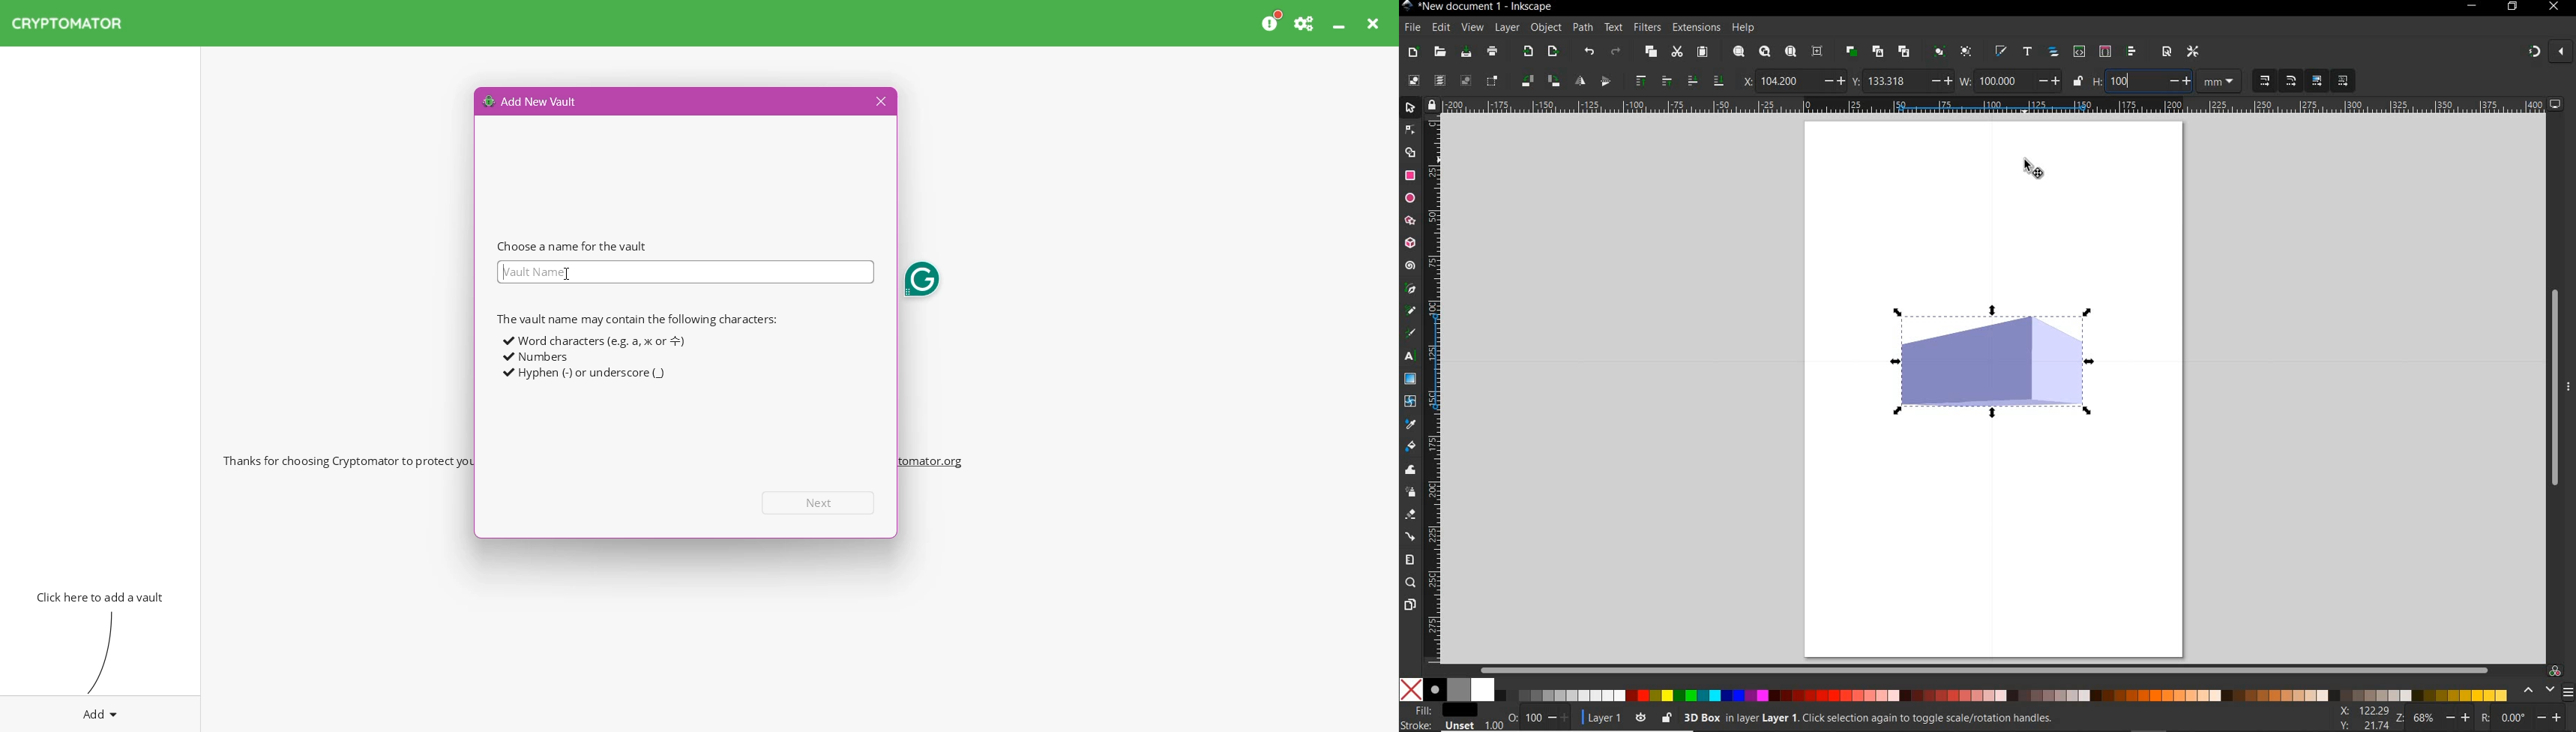 This screenshot has width=2576, height=756. Describe the element at coordinates (1435, 389) in the screenshot. I see `ruler` at that location.